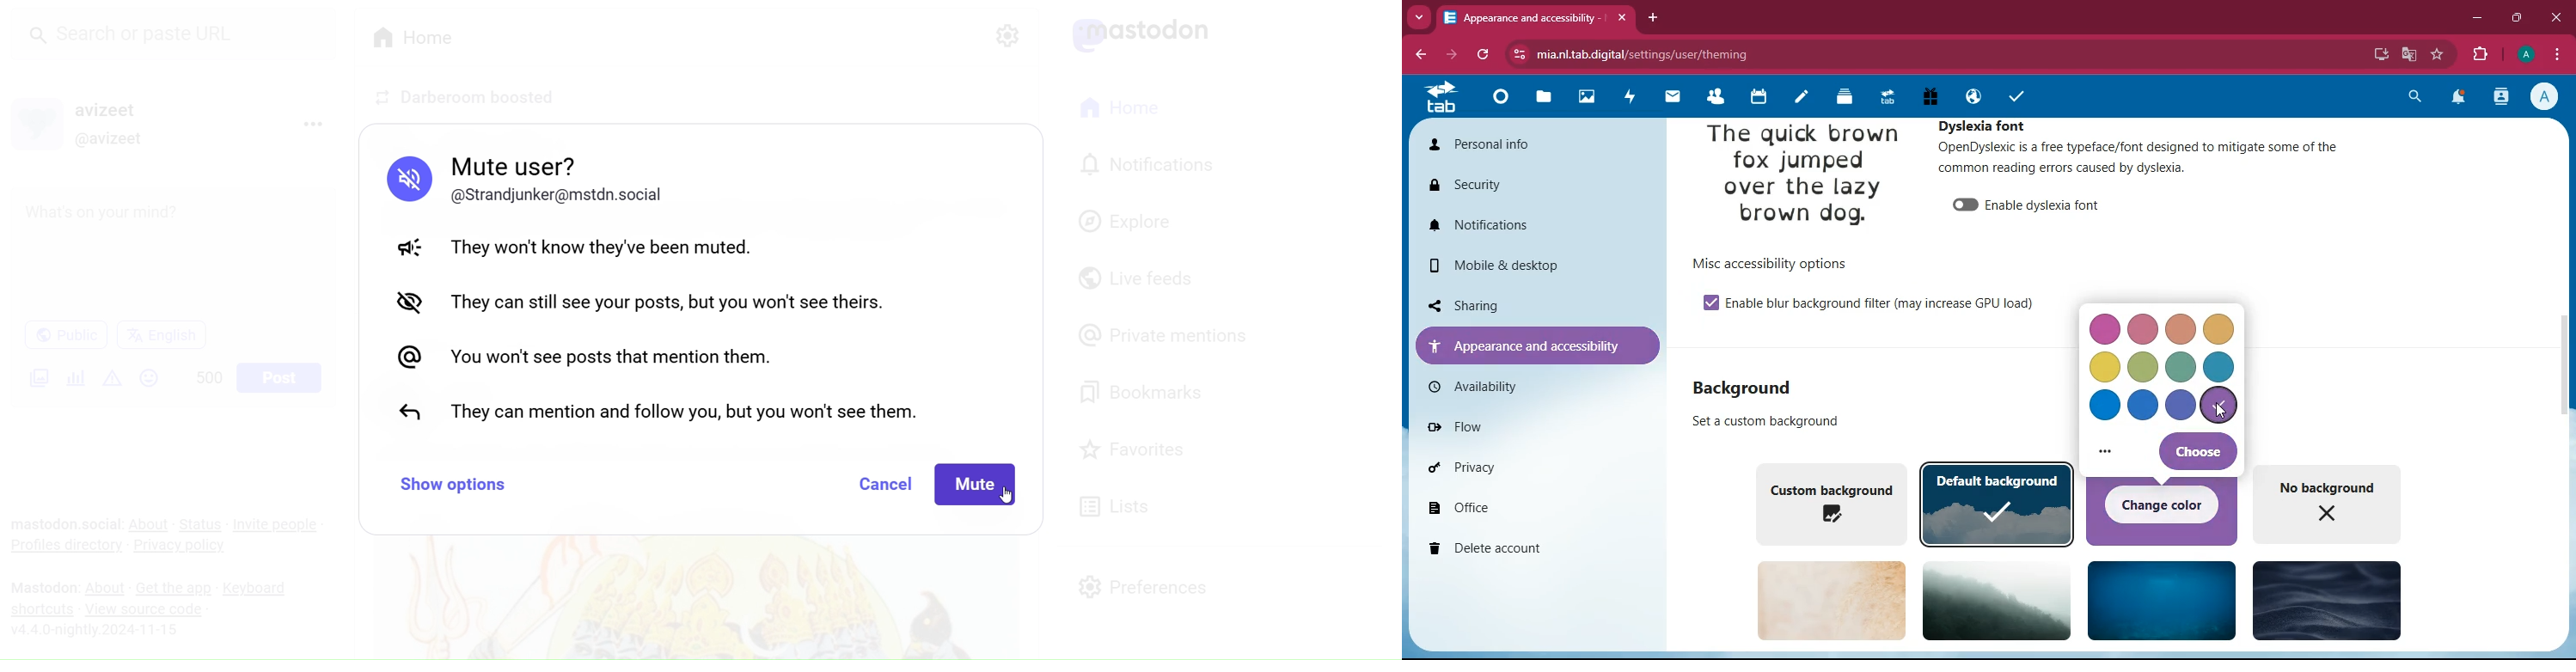 This screenshot has height=672, width=2576. What do you see at coordinates (2413, 99) in the screenshot?
I see `search` at bounding box center [2413, 99].